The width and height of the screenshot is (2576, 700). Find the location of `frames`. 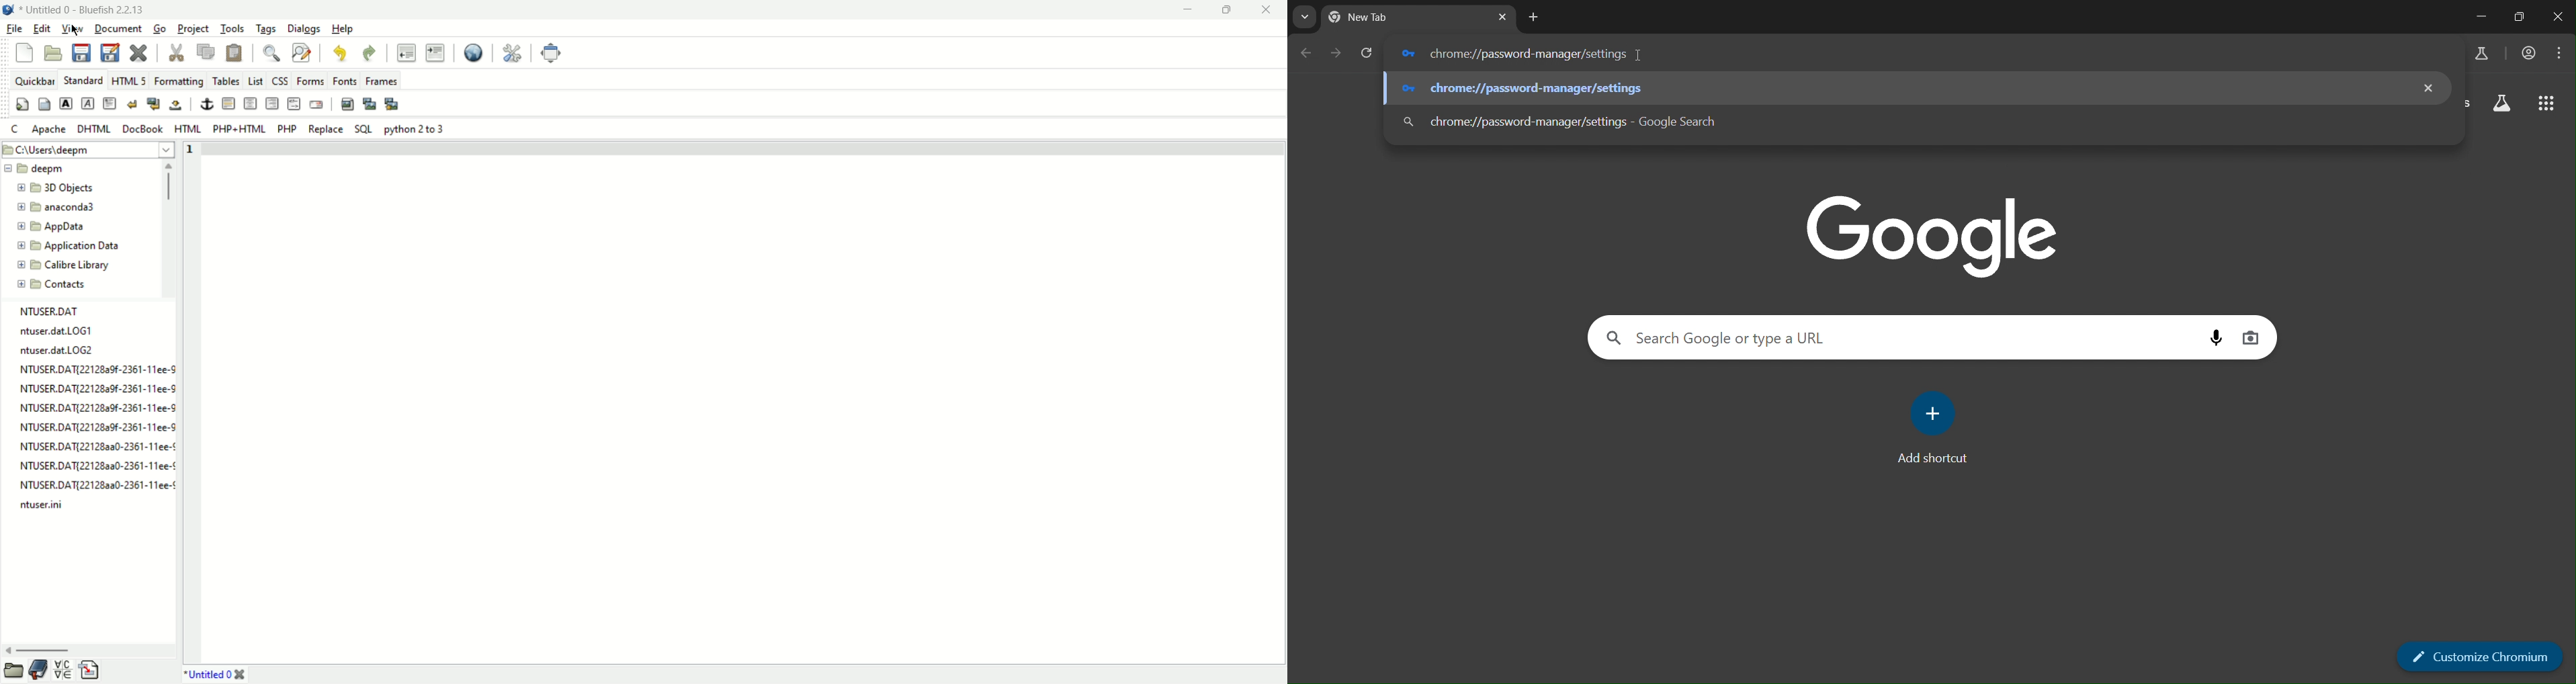

frames is located at coordinates (382, 82).